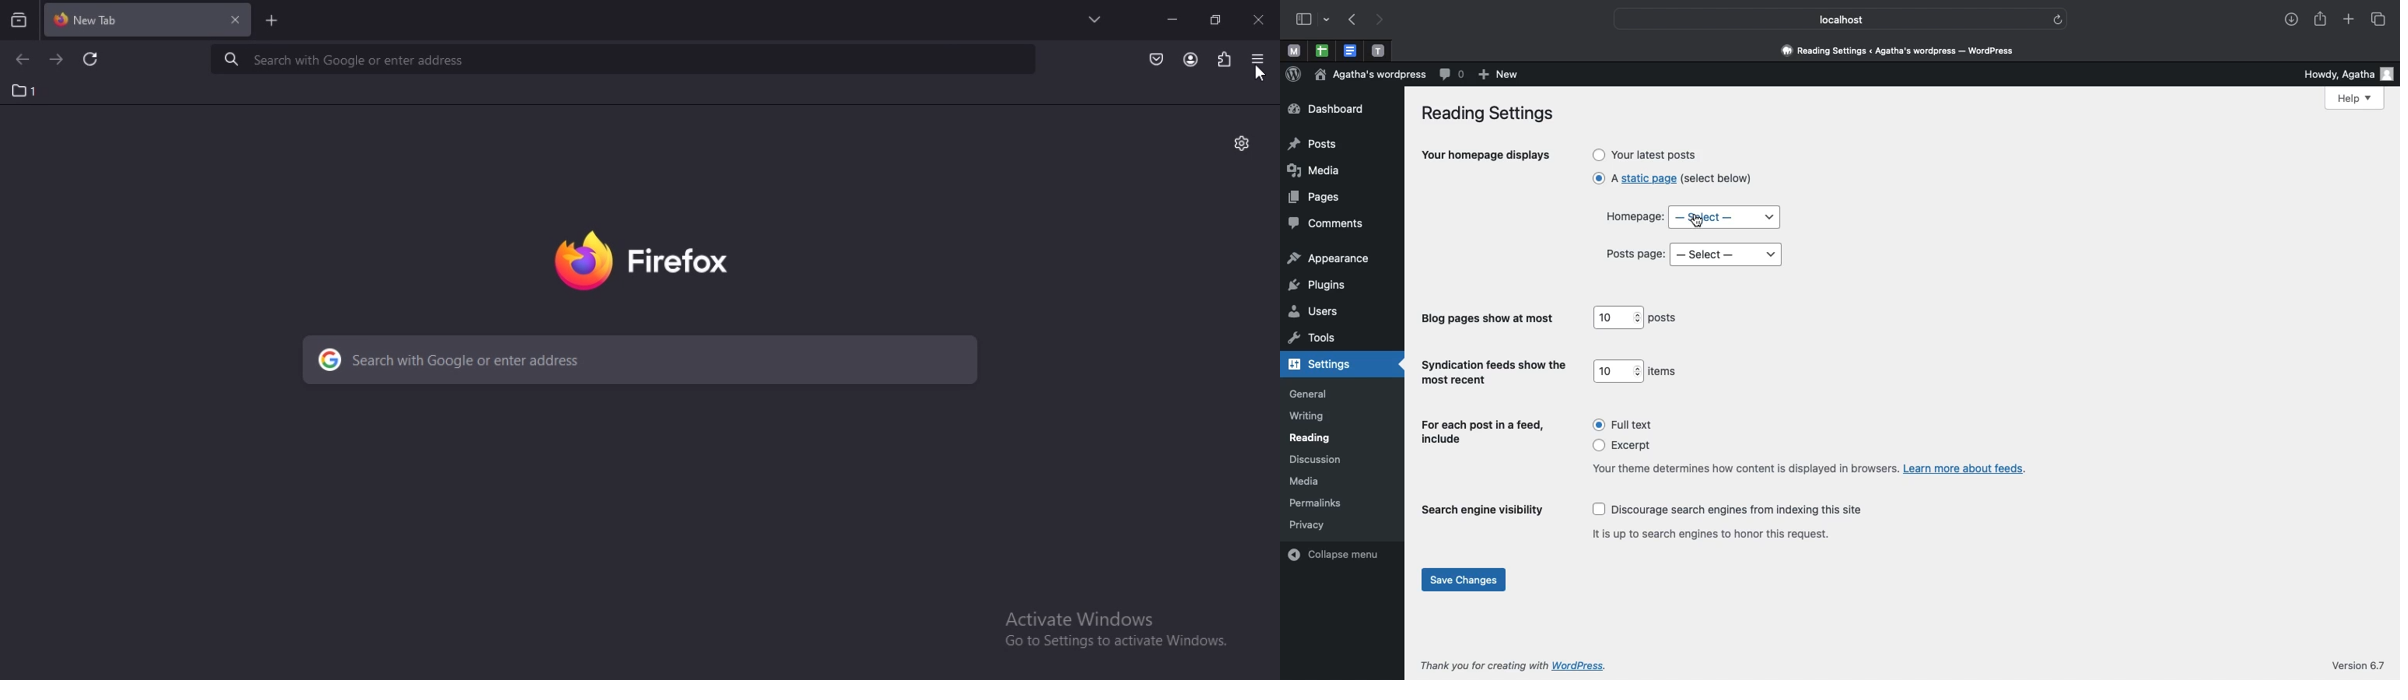 The height and width of the screenshot is (700, 2408). What do you see at coordinates (1906, 51) in the screenshot?
I see `reading settings < agatha's wordpress - wordpress` at bounding box center [1906, 51].